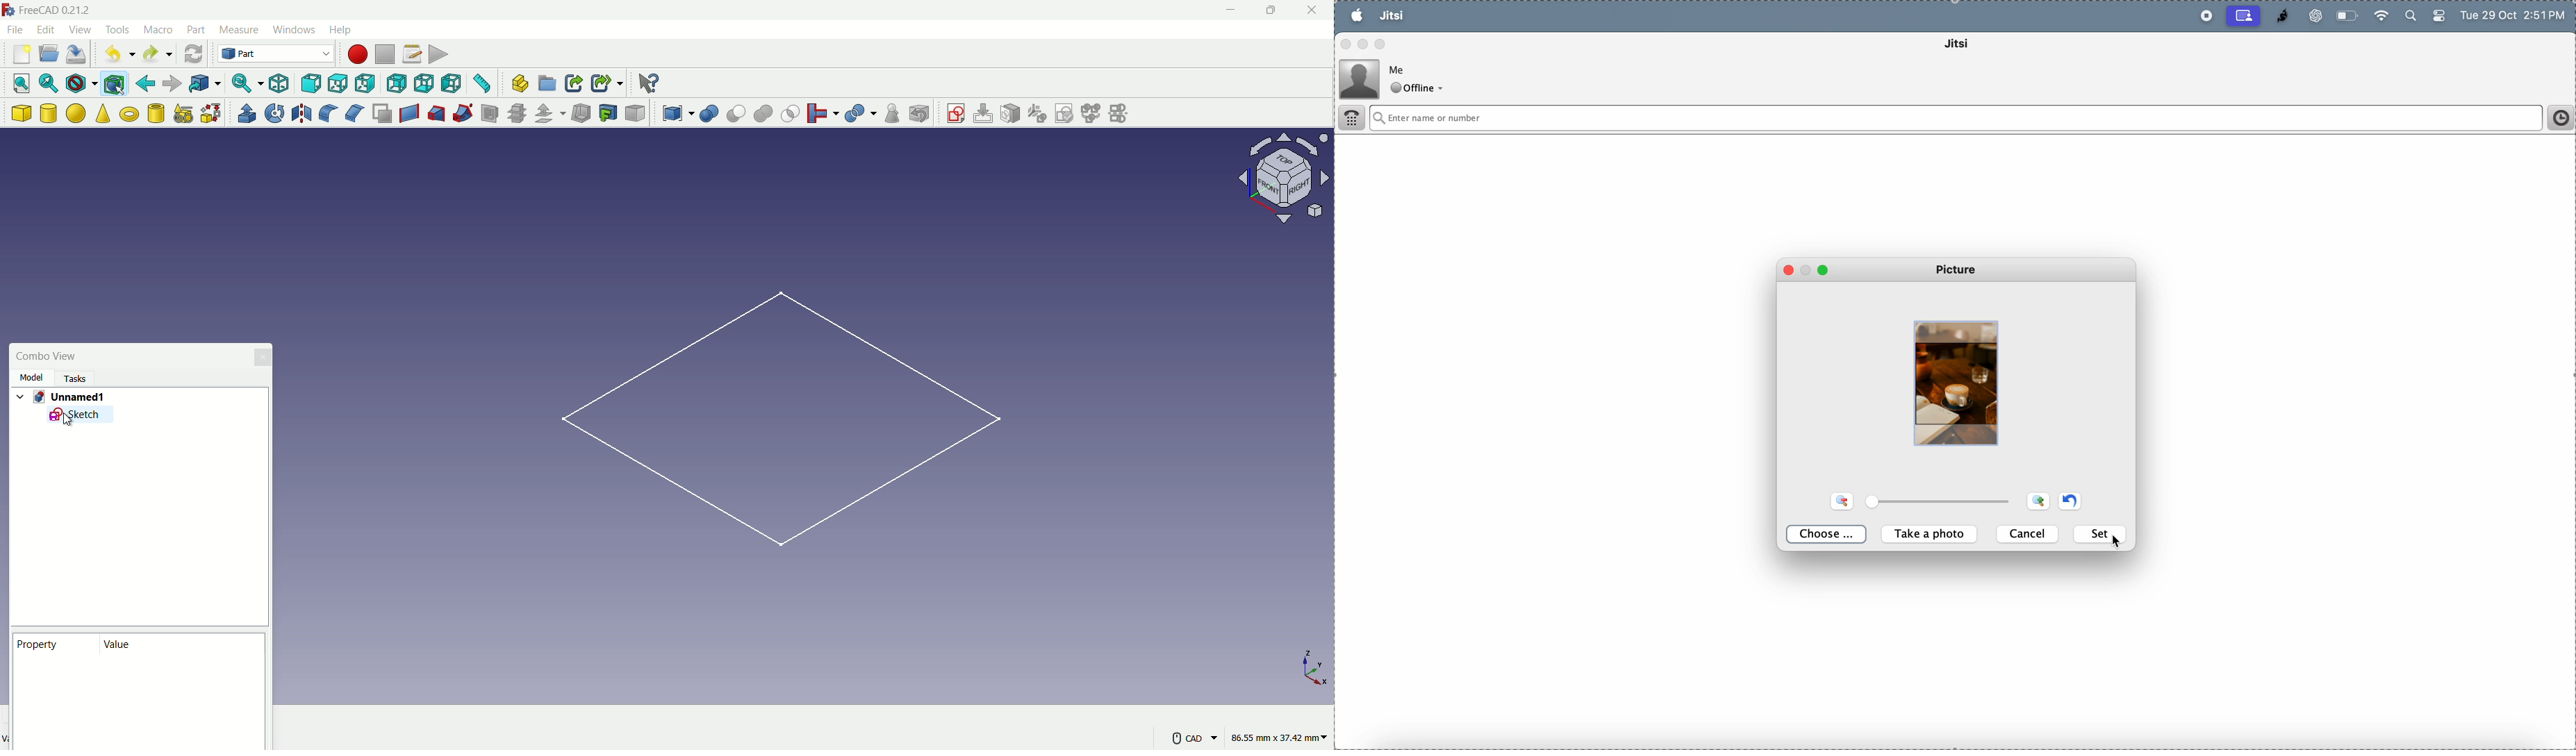  What do you see at coordinates (982, 114) in the screenshot?
I see `edit sketch` at bounding box center [982, 114].